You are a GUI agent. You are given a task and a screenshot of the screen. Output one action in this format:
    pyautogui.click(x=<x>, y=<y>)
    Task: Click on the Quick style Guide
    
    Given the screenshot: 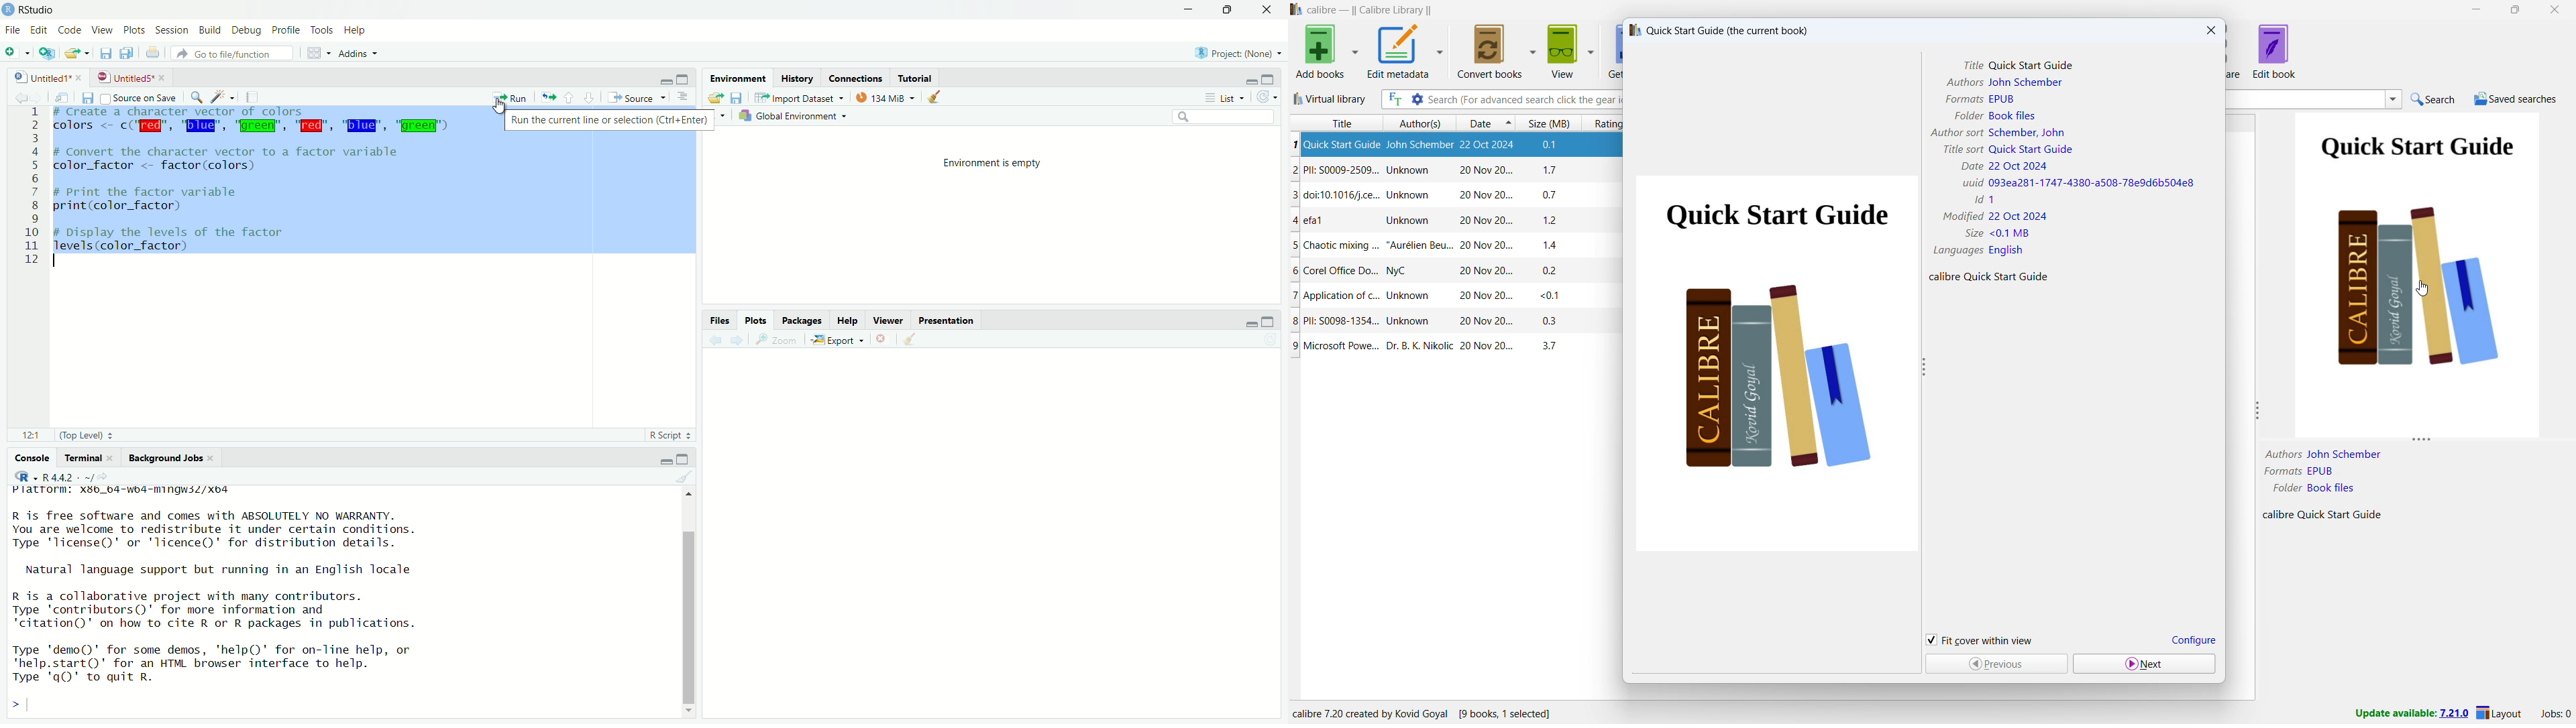 What is the action you would take?
    pyautogui.click(x=2033, y=66)
    